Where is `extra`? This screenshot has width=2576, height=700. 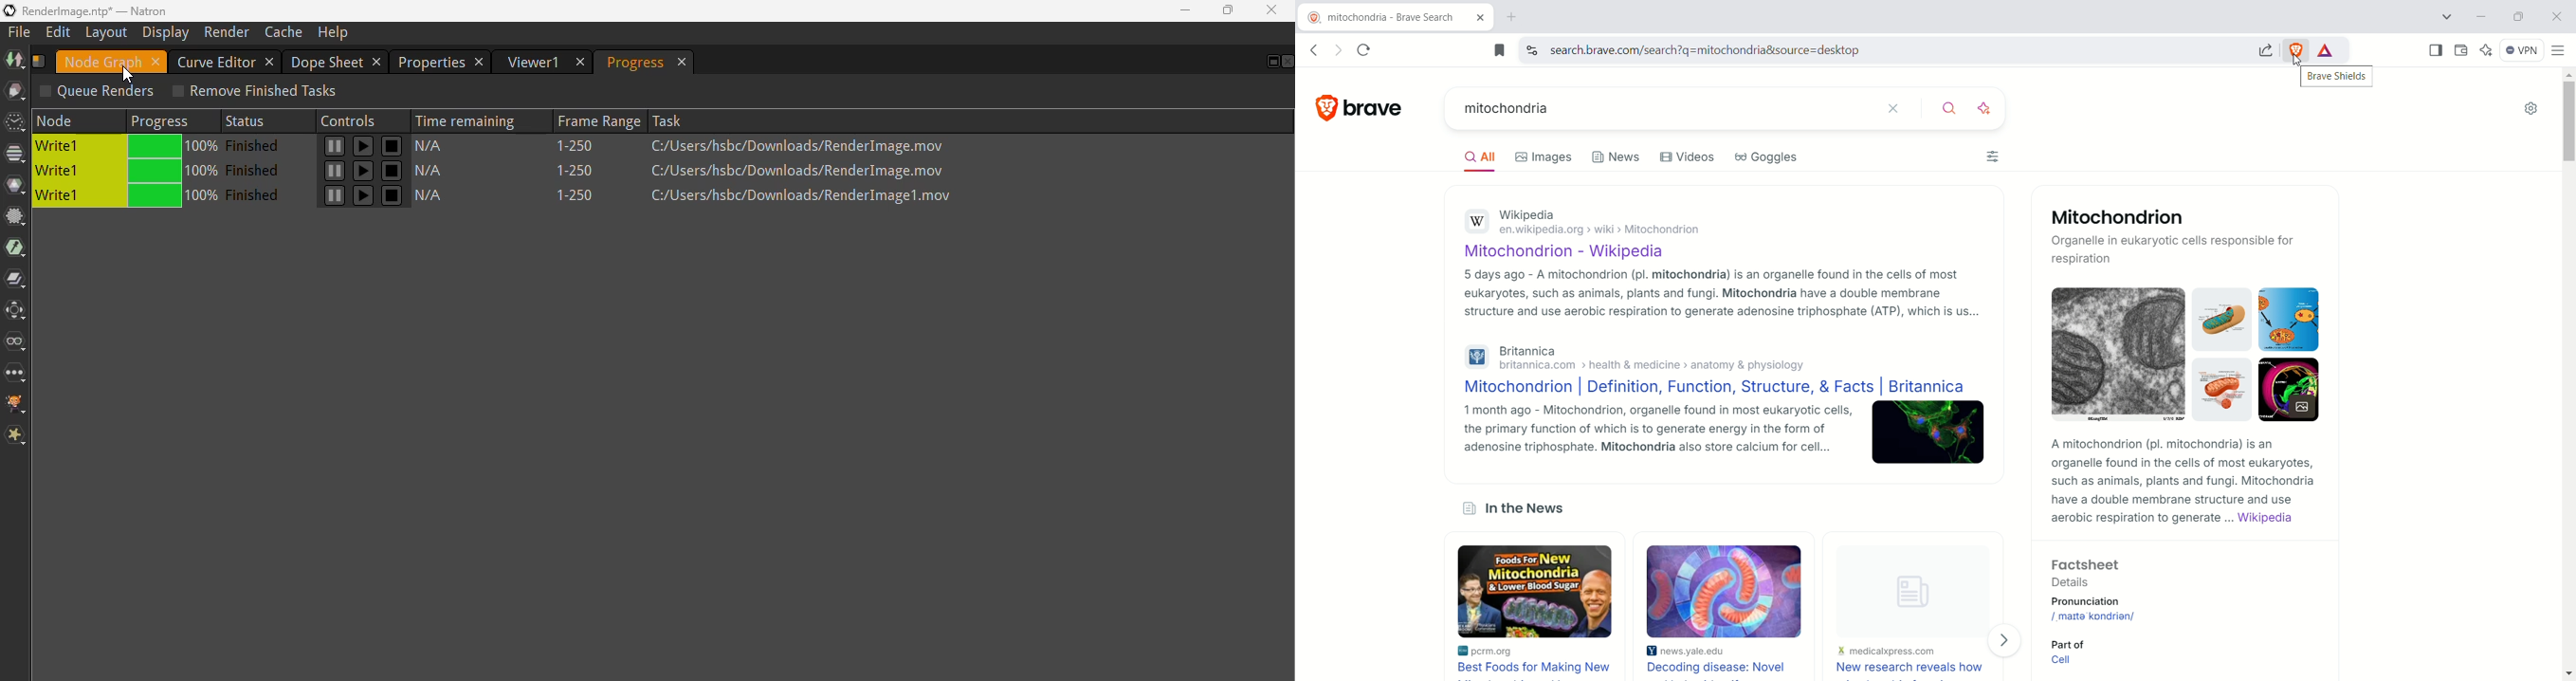
extra is located at coordinates (16, 435).